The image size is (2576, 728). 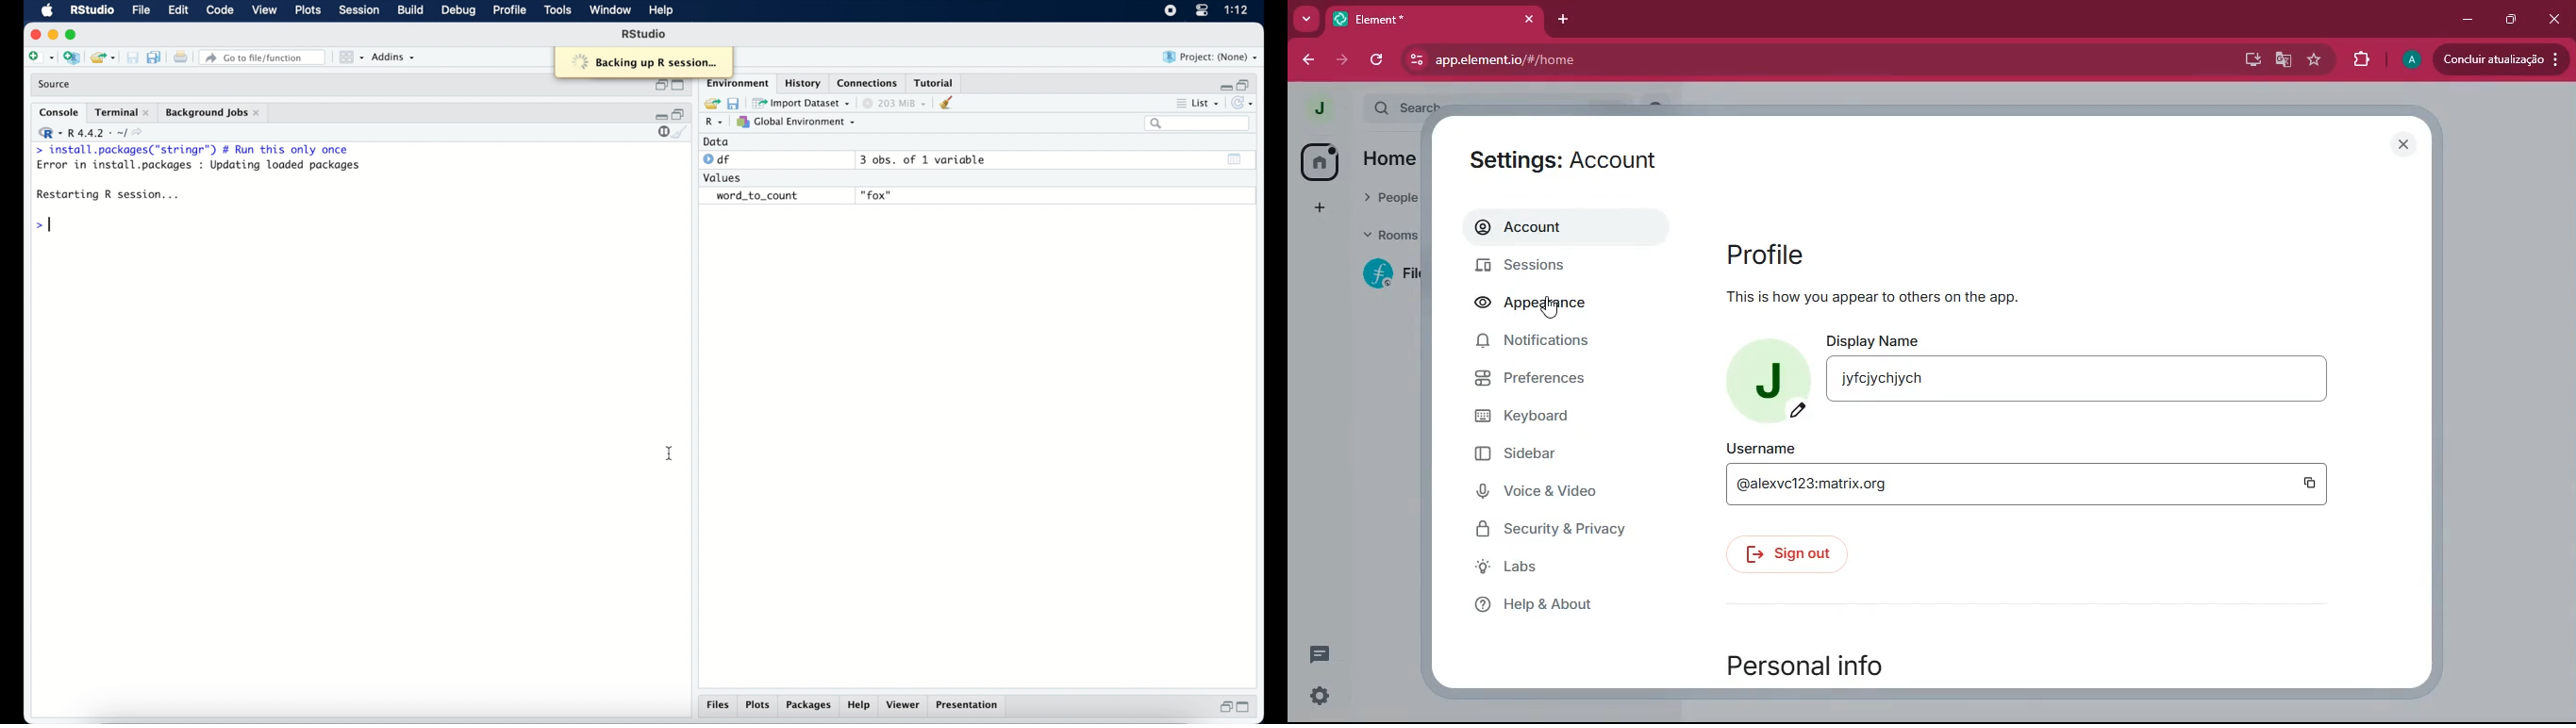 I want to click on settings, so click(x=1321, y=696).